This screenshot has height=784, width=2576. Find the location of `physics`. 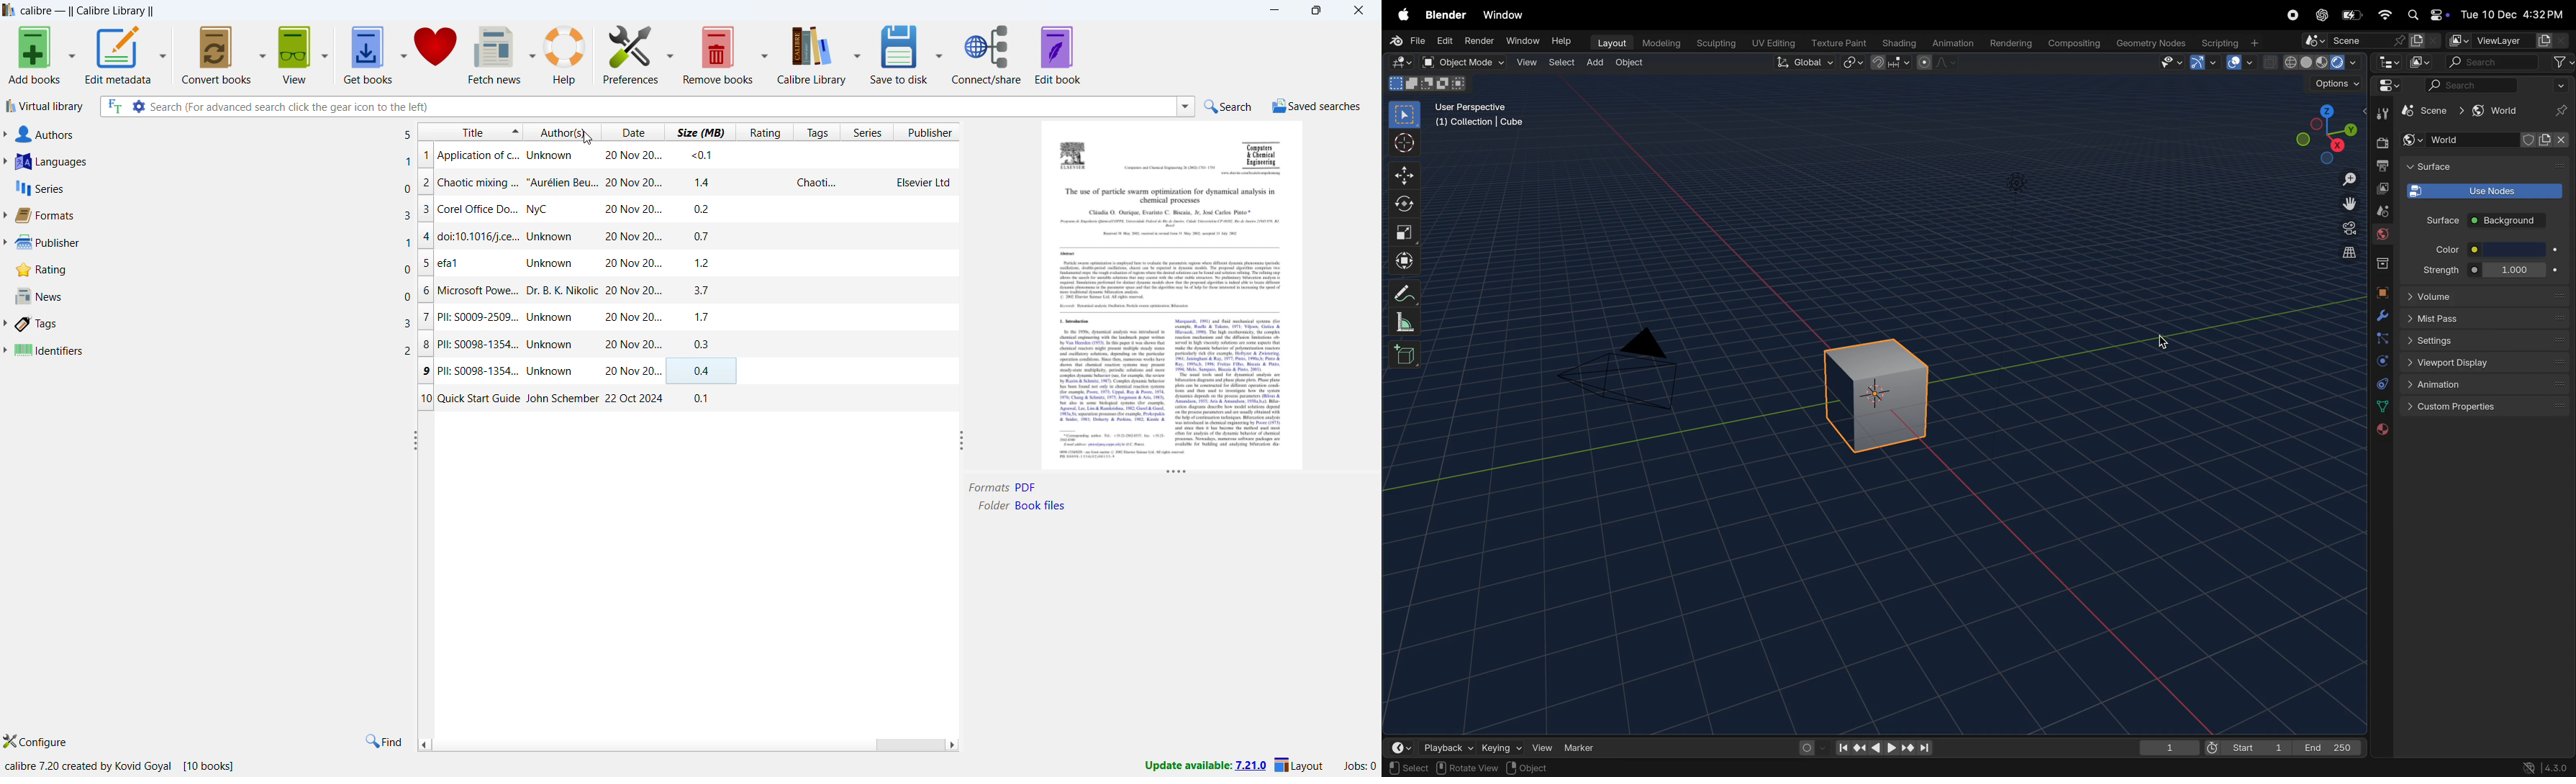

physics is located at coordinates (2381, 362).